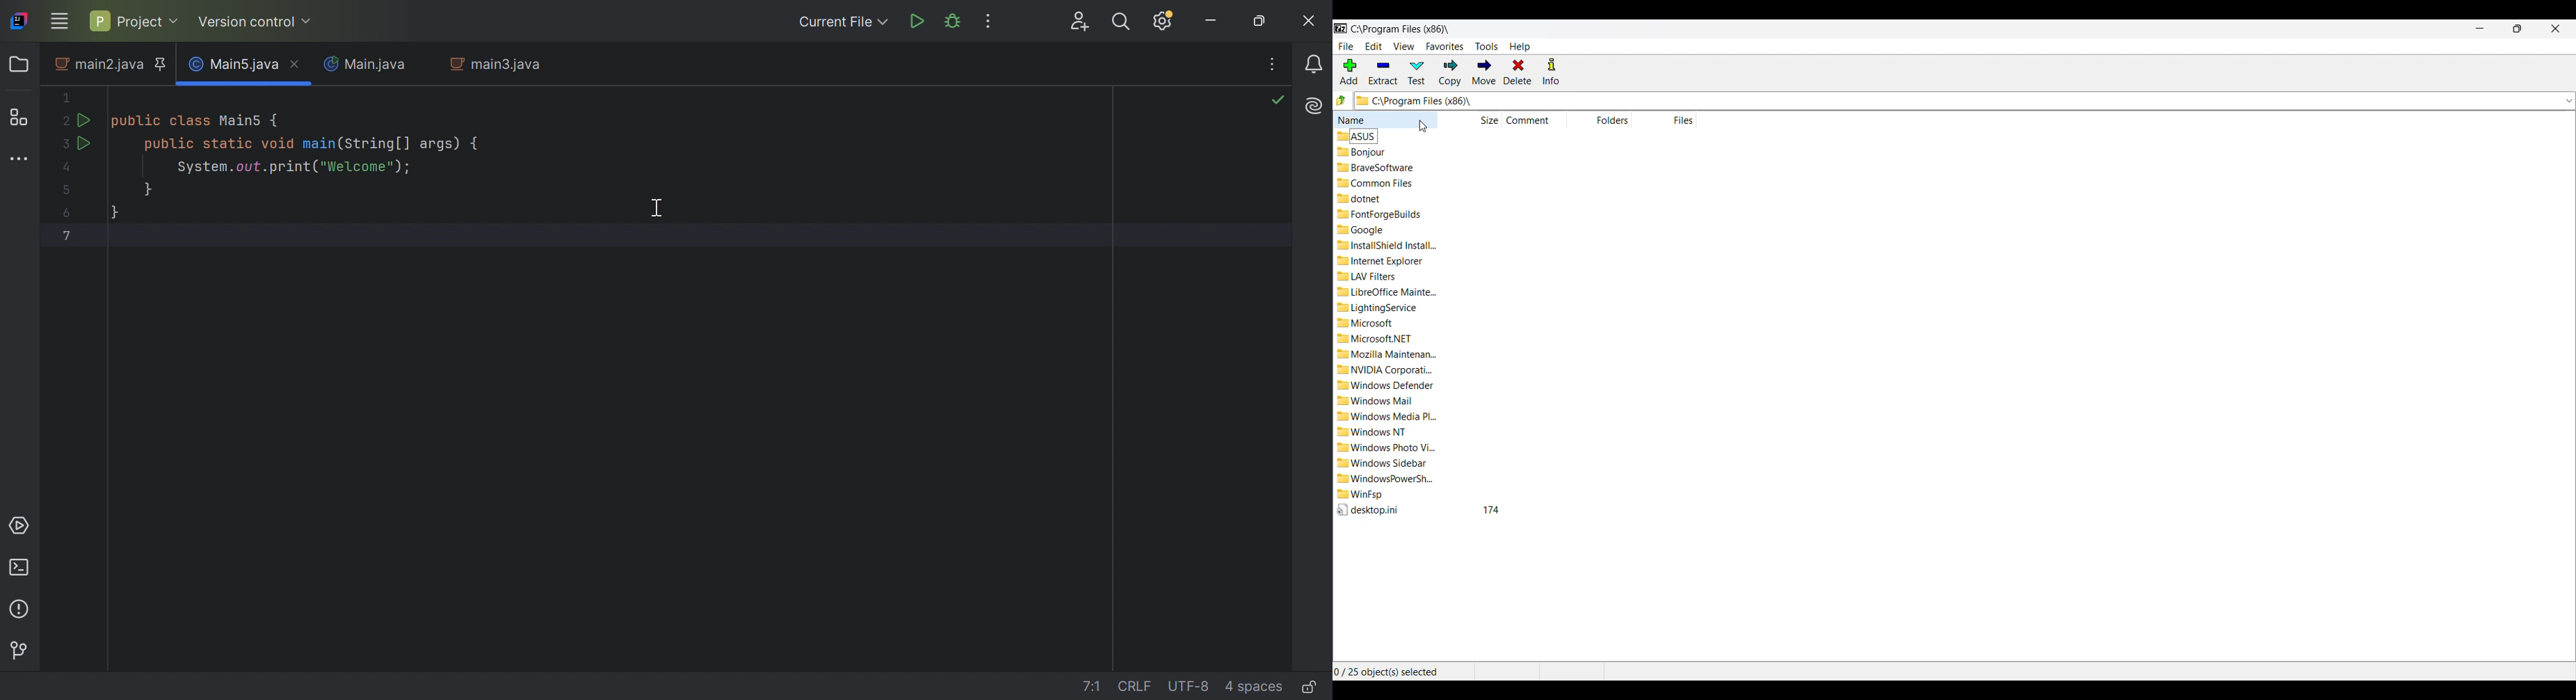 The height and width of the screenshot is (700, 2576). What do you see at coordinates (1400, 29) in the screenshot?
I see `Location of current folder` at bounding box center [1400, 29].